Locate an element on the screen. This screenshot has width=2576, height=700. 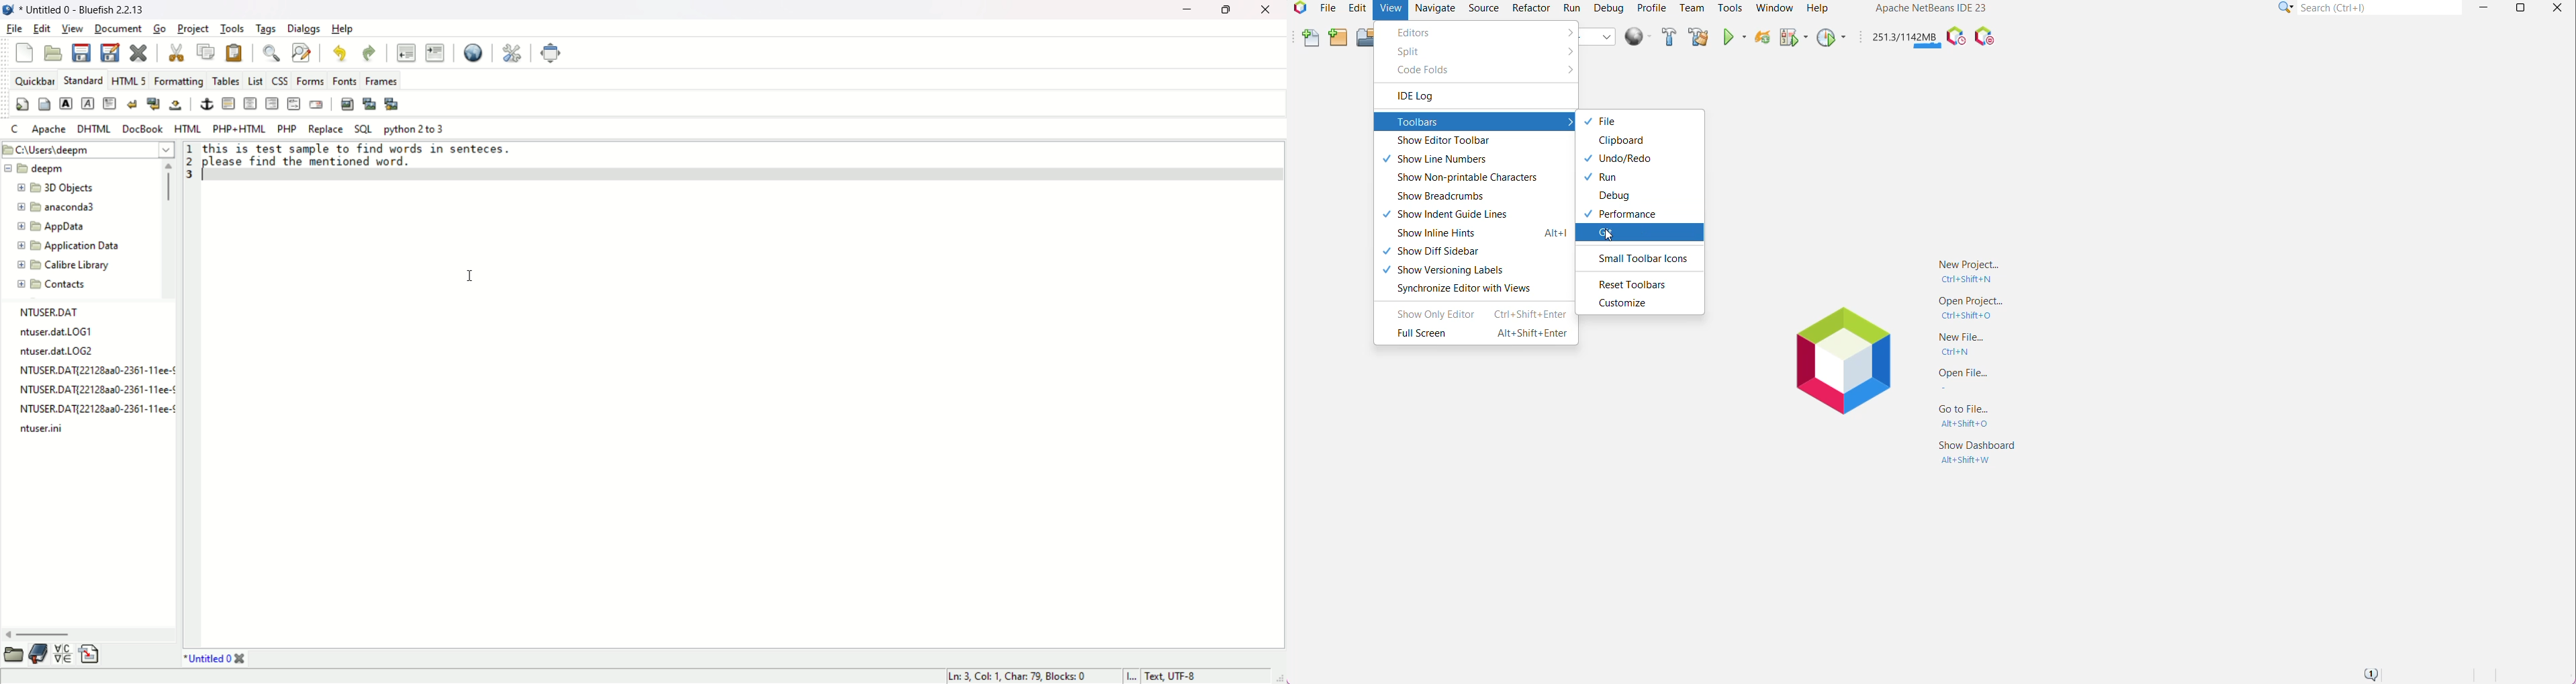
NTUSER.DAT{22128220-2361-11e¢ is located at coordinates (86, 409).